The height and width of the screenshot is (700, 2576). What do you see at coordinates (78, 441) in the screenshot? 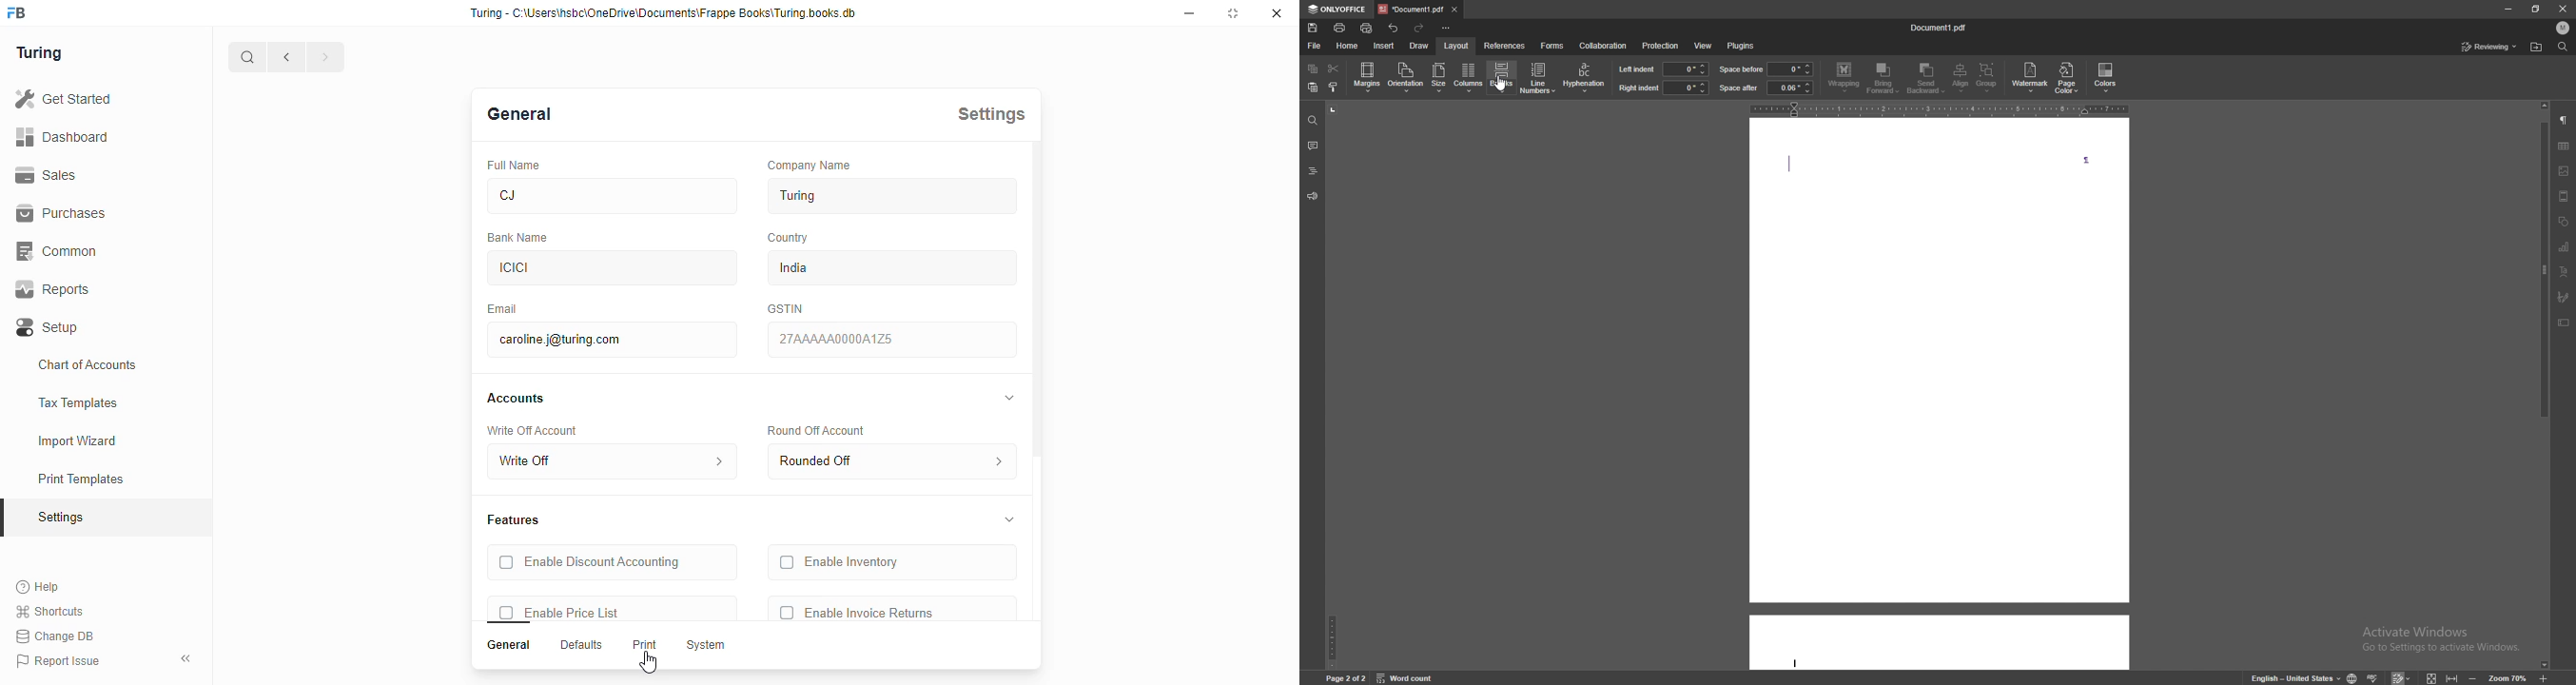
I see `import wizard` at bounding box center [78, 441].